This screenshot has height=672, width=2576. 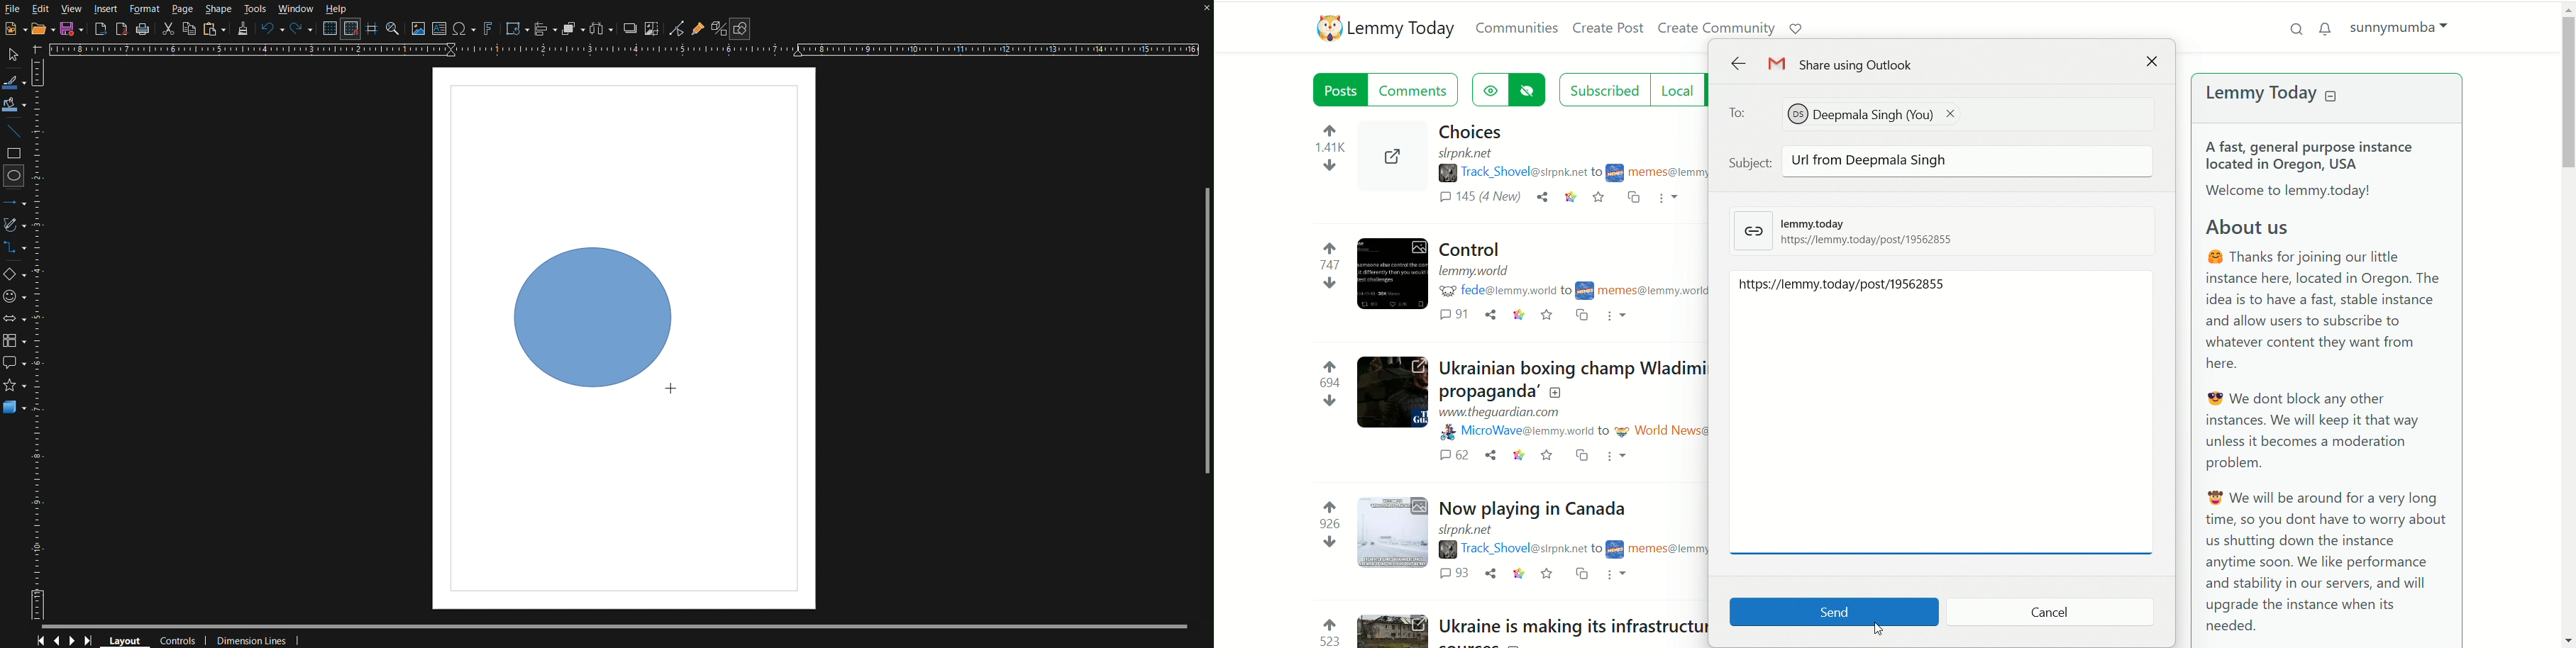 What do you see at coordinates (2407, 30) in the screenshot?
I see `sunnymumba(account)` at bounding box center [2407, 30].